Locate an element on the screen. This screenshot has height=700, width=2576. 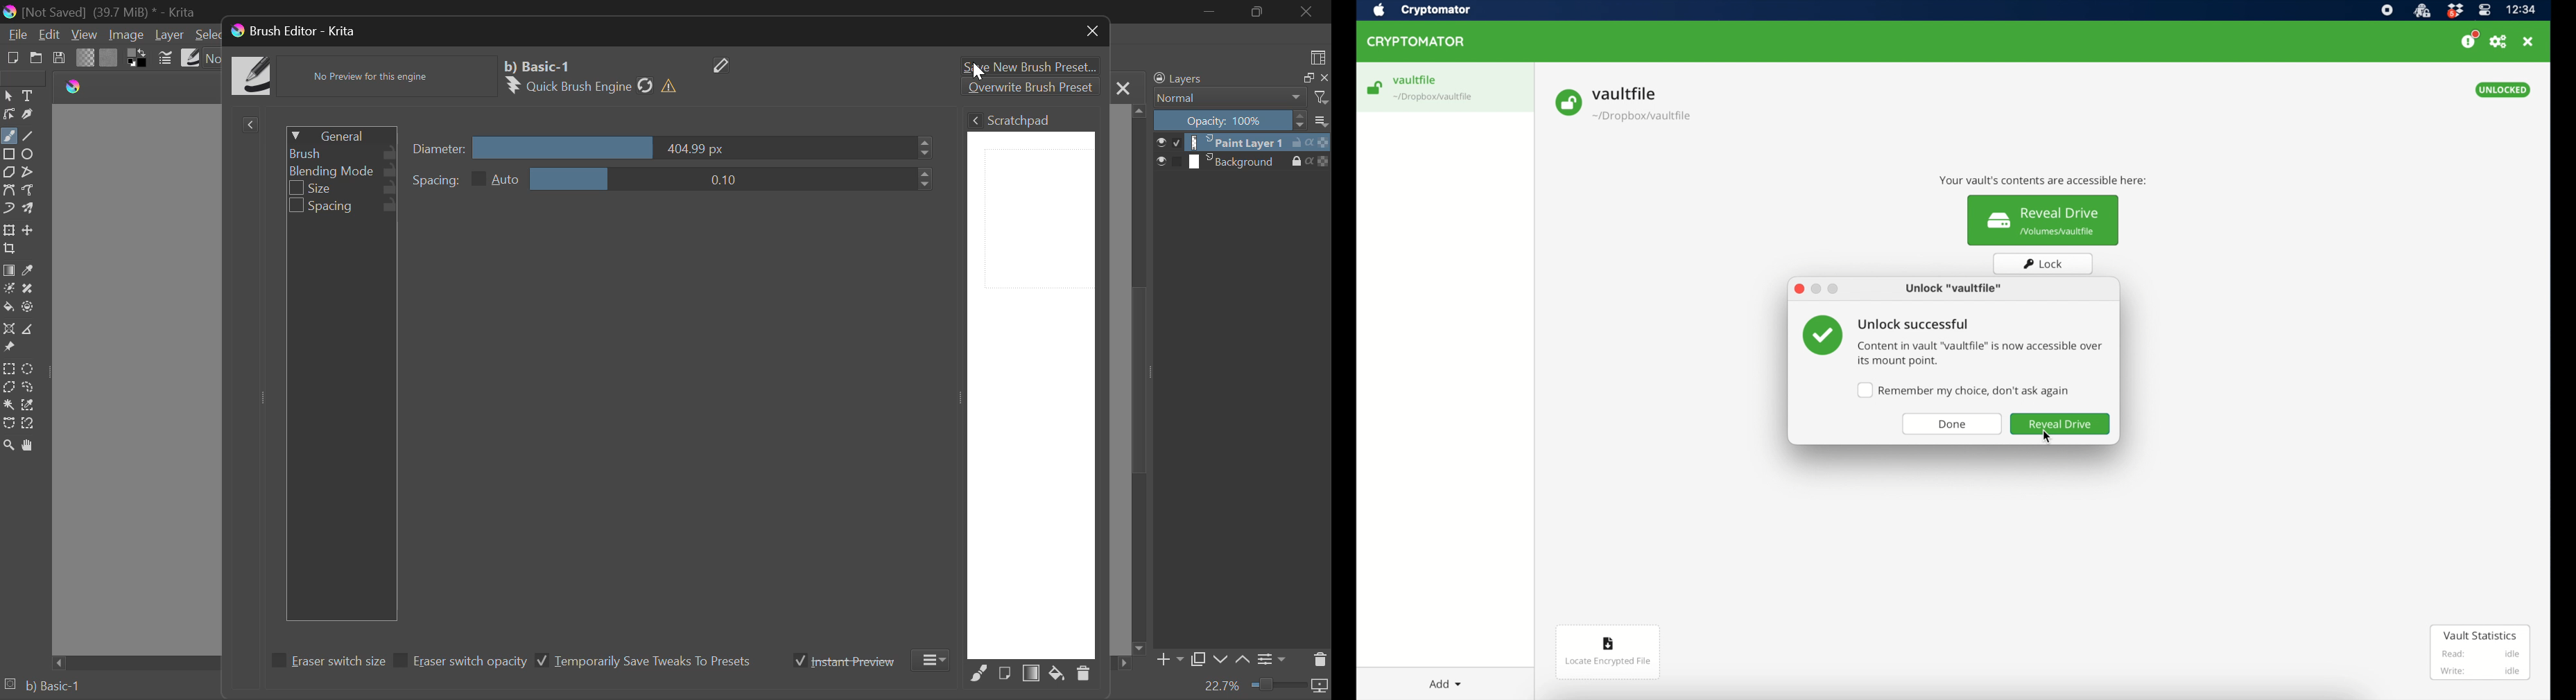
Fill Area with Selected Brush Preset is located at coordinates (979, 674).